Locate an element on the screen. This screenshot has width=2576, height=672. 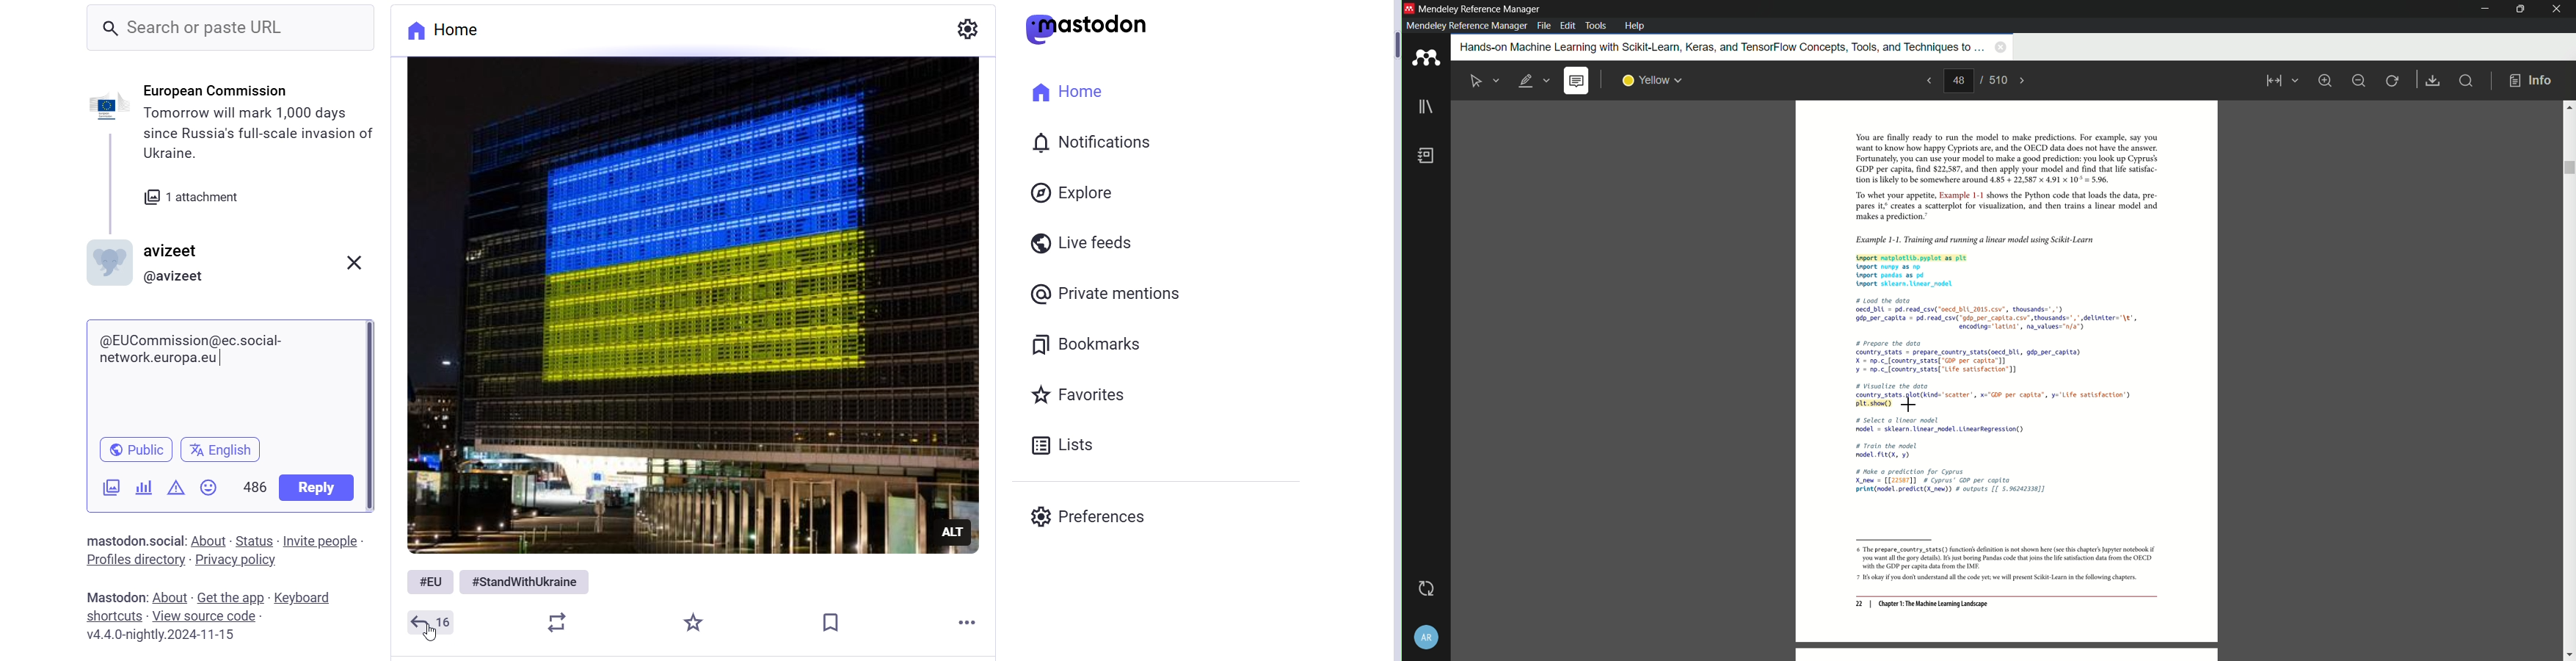
Private Mentions is located at coordinates (1111, 293).